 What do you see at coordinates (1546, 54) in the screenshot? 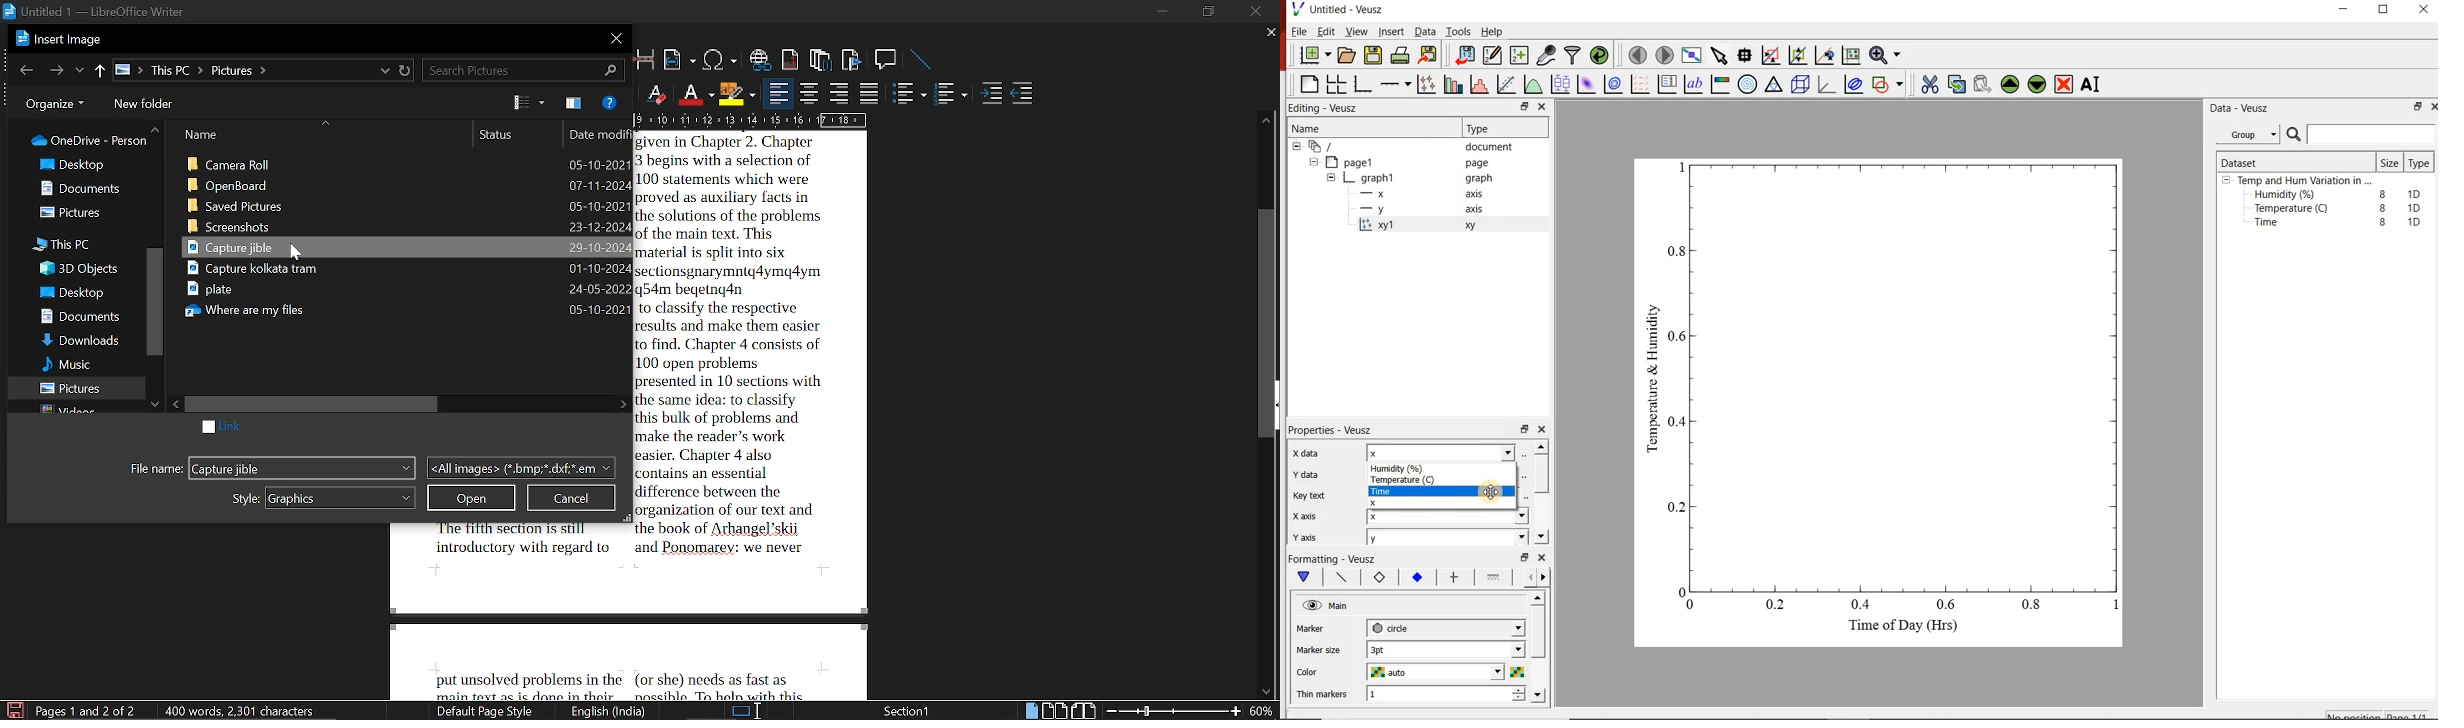
I see `capture remote data` at bounding box center [1546, 54].